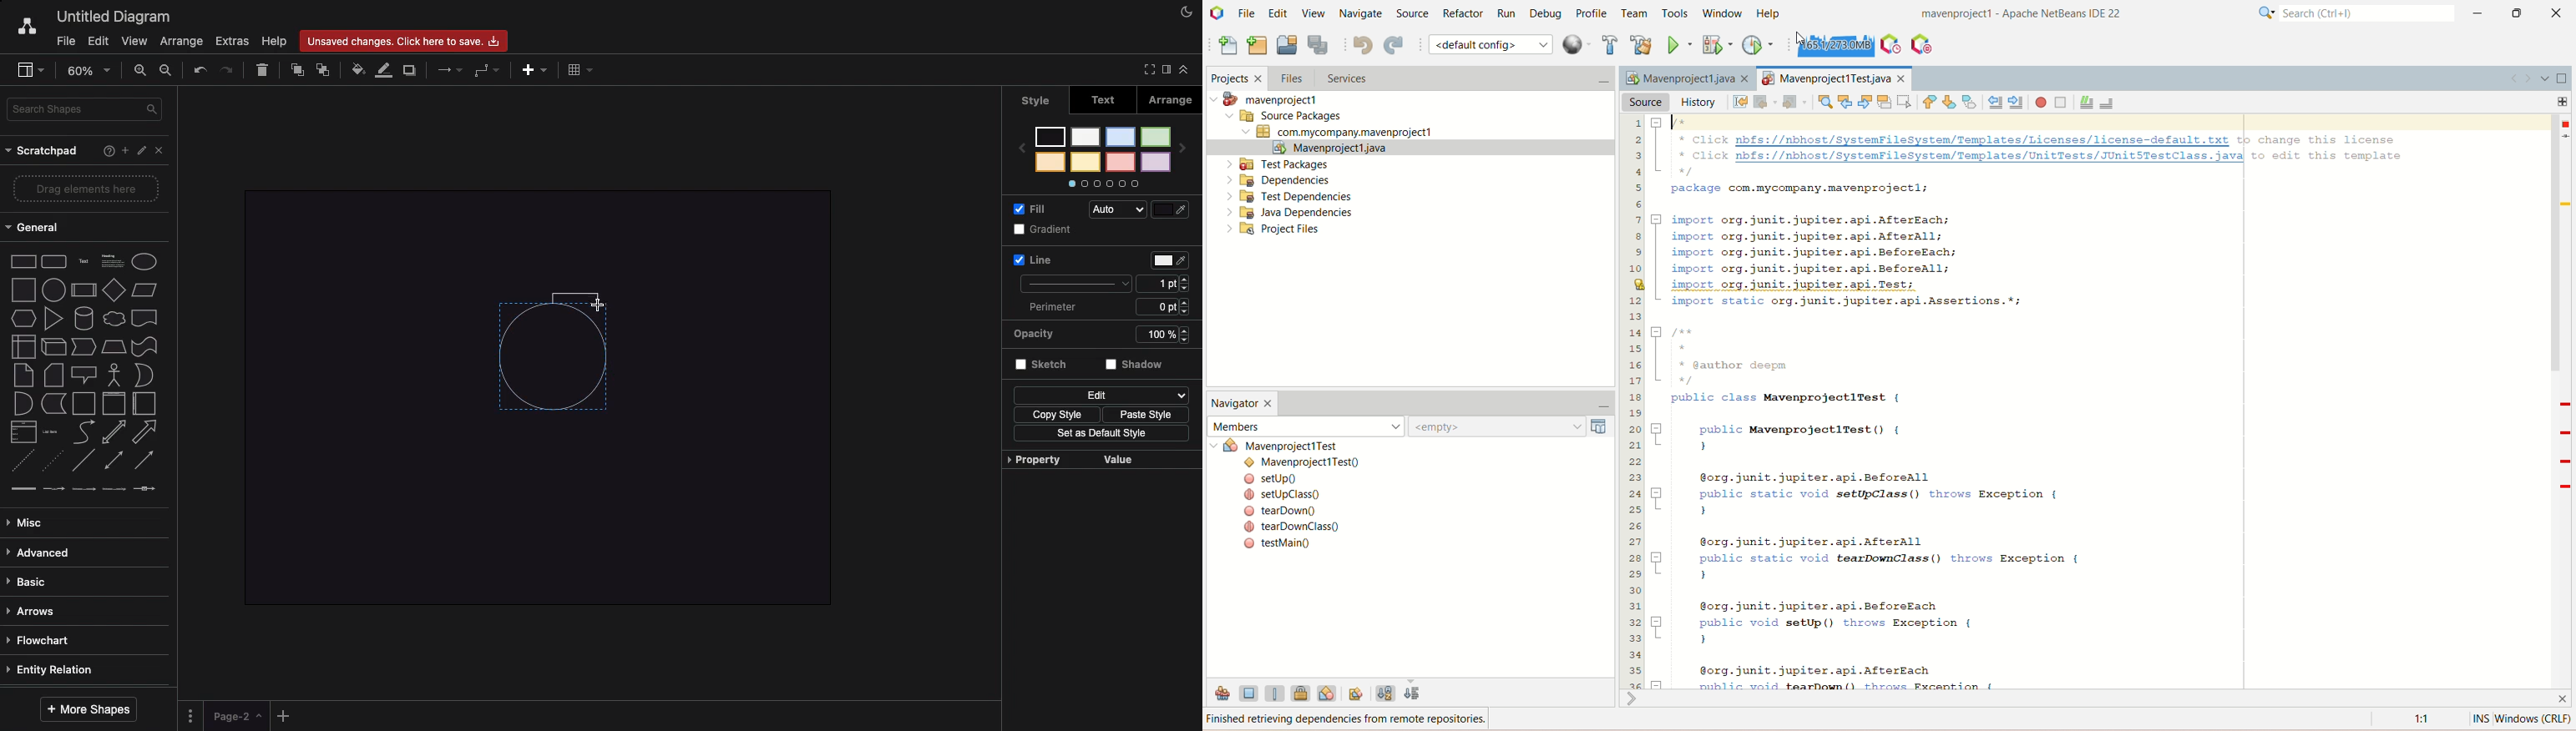 This screenshot has width=2576, height=756. What do you see at coordinates (1600, 406) in the screenshot?
I see `minimize` at bounding box center [1600, 406].